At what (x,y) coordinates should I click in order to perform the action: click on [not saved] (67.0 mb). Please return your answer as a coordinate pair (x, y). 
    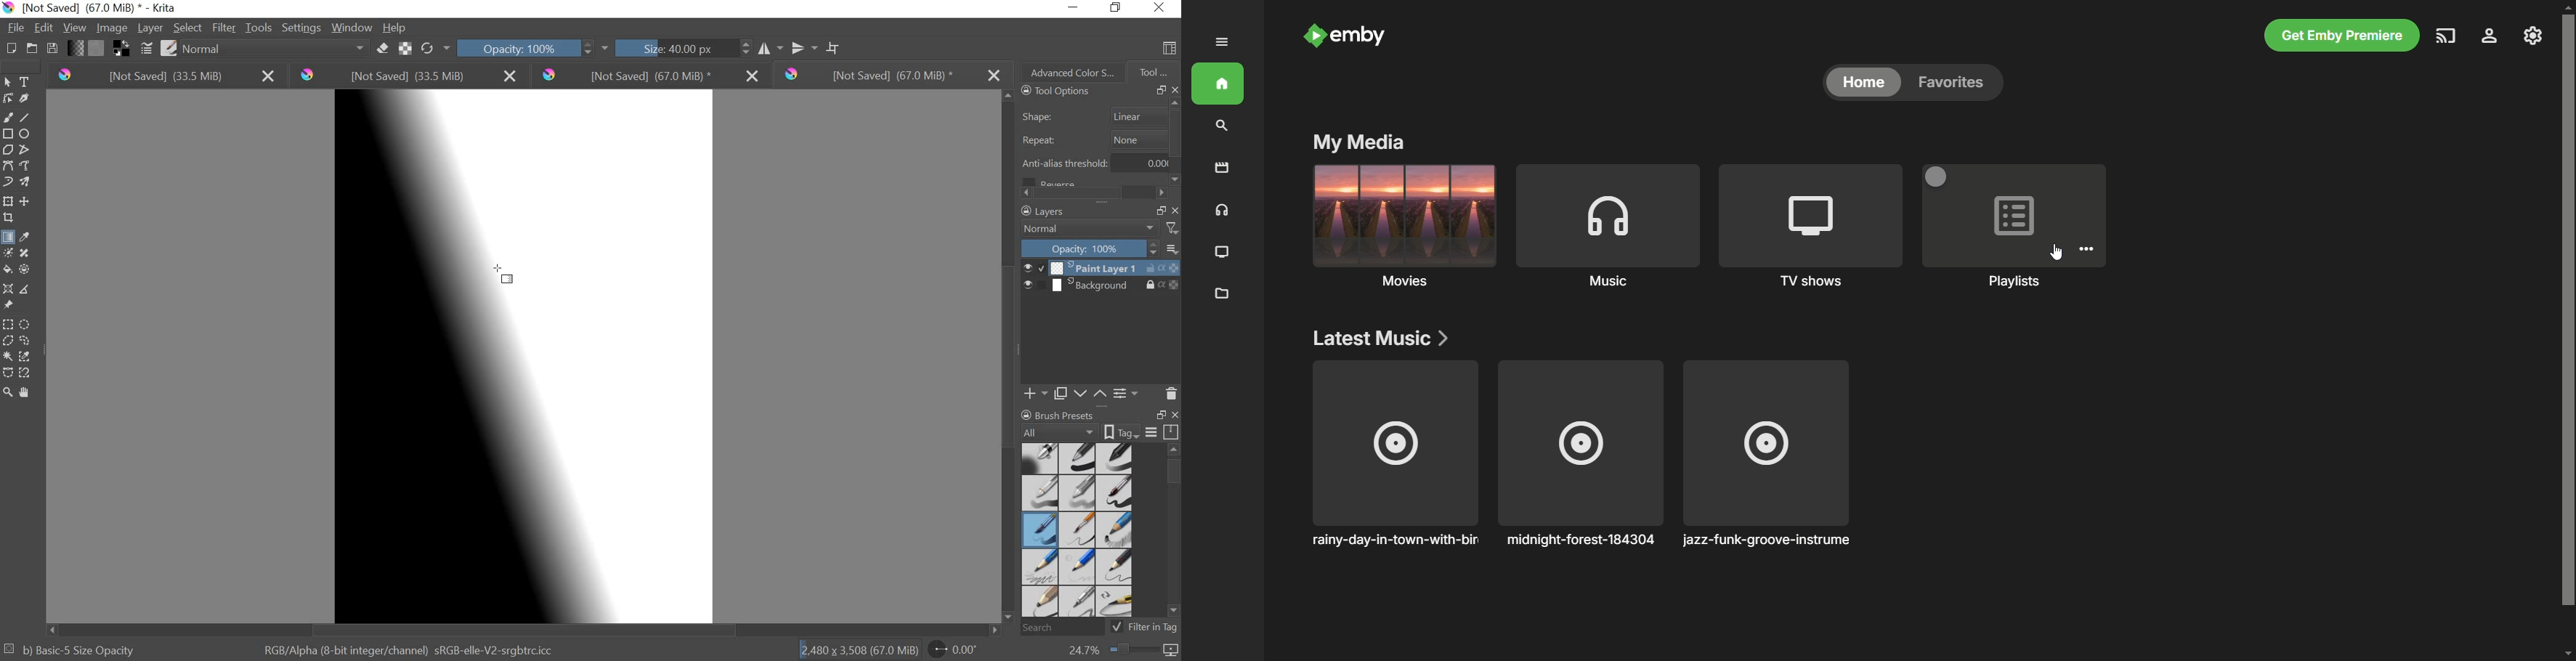
    Looking at the image, I should click on (649, 75).